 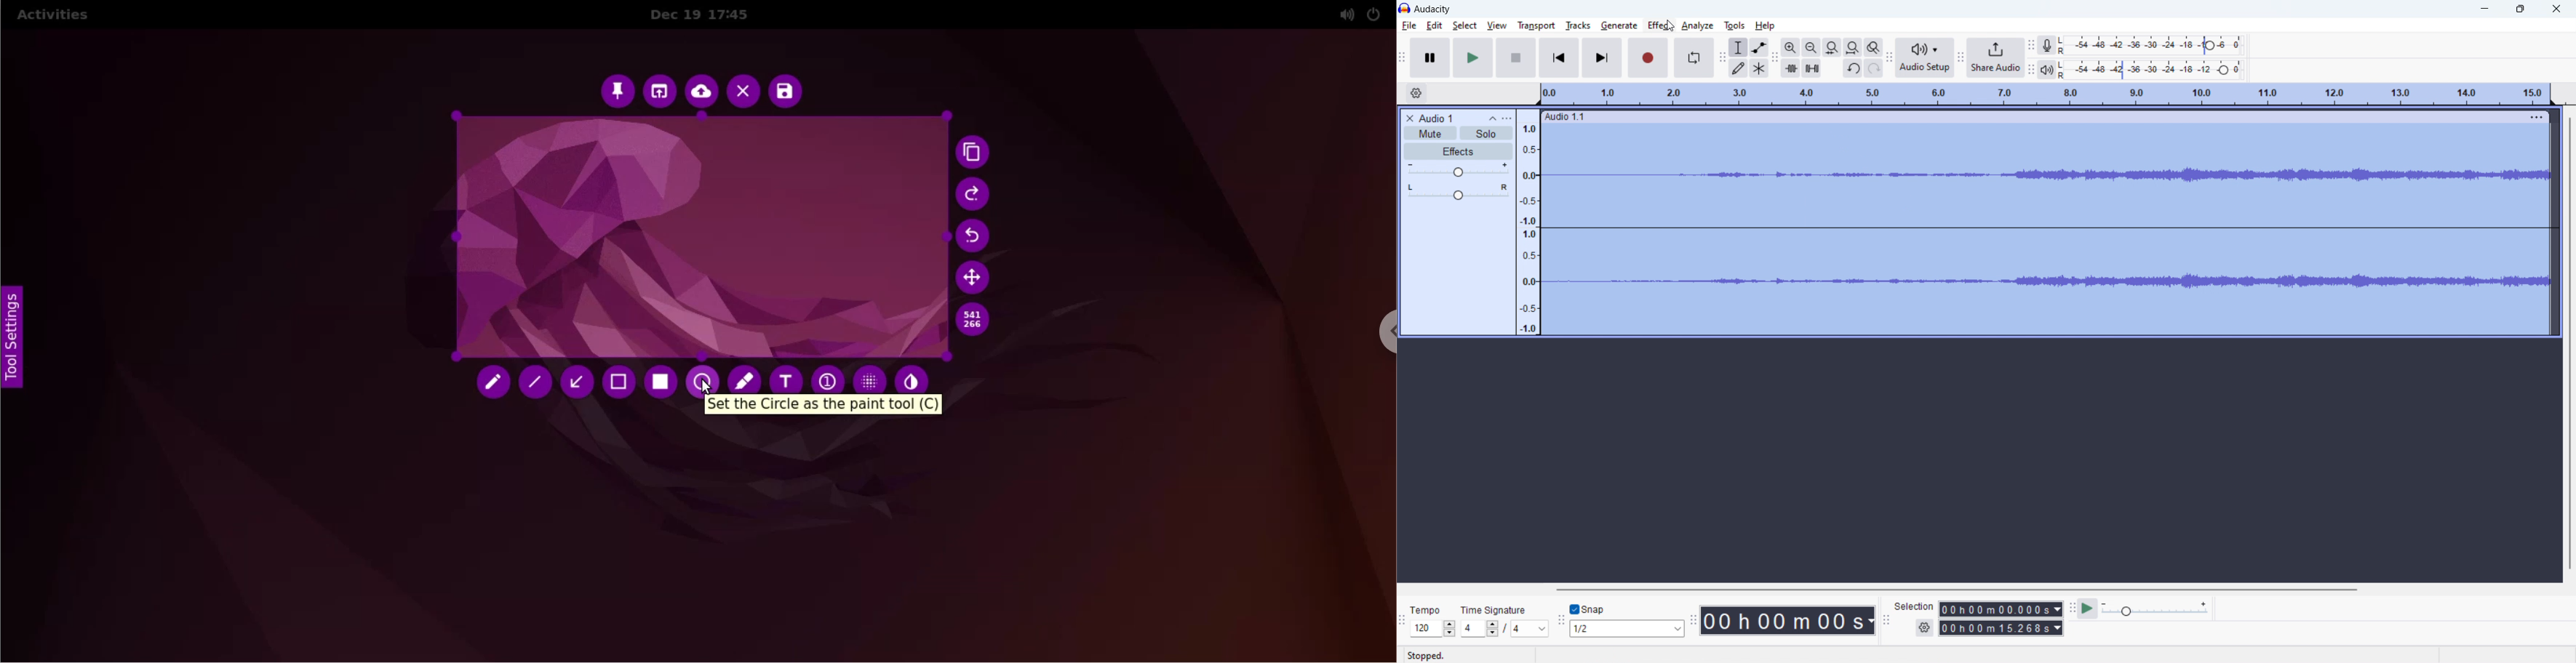 I want to click on pan: center, so click(x=1458, y=192).